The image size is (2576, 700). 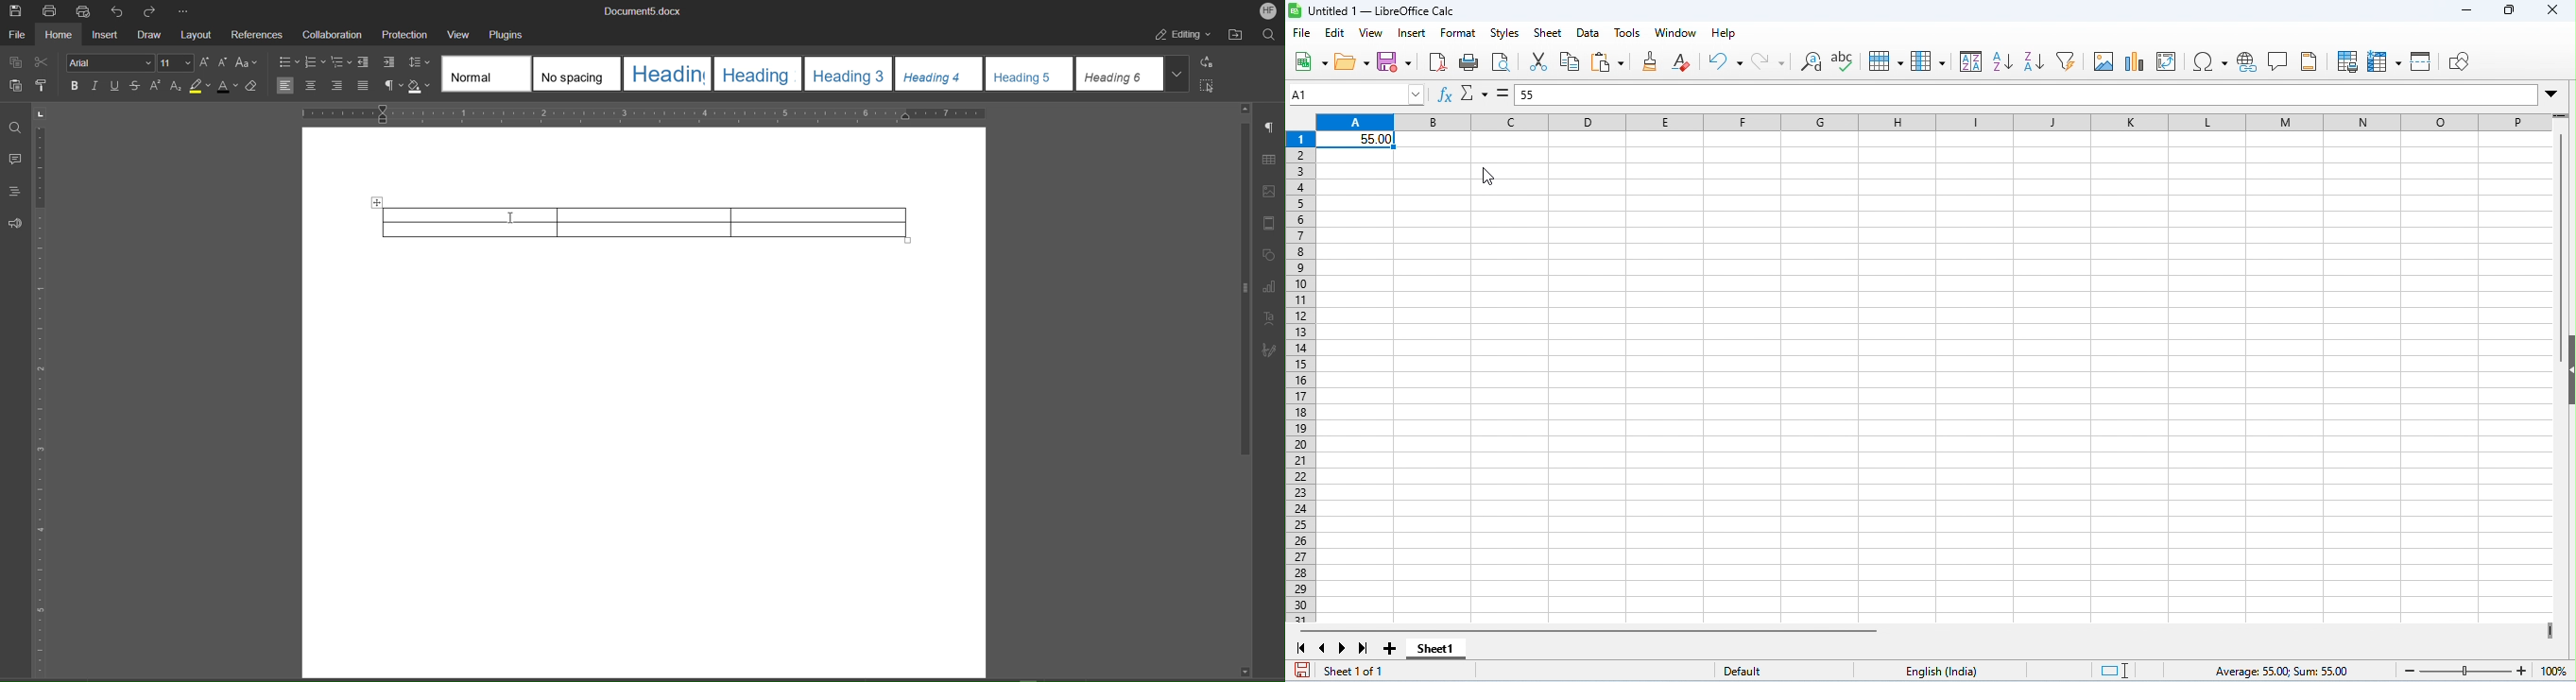 I want to click on Layout, so click(x=199, y=37).